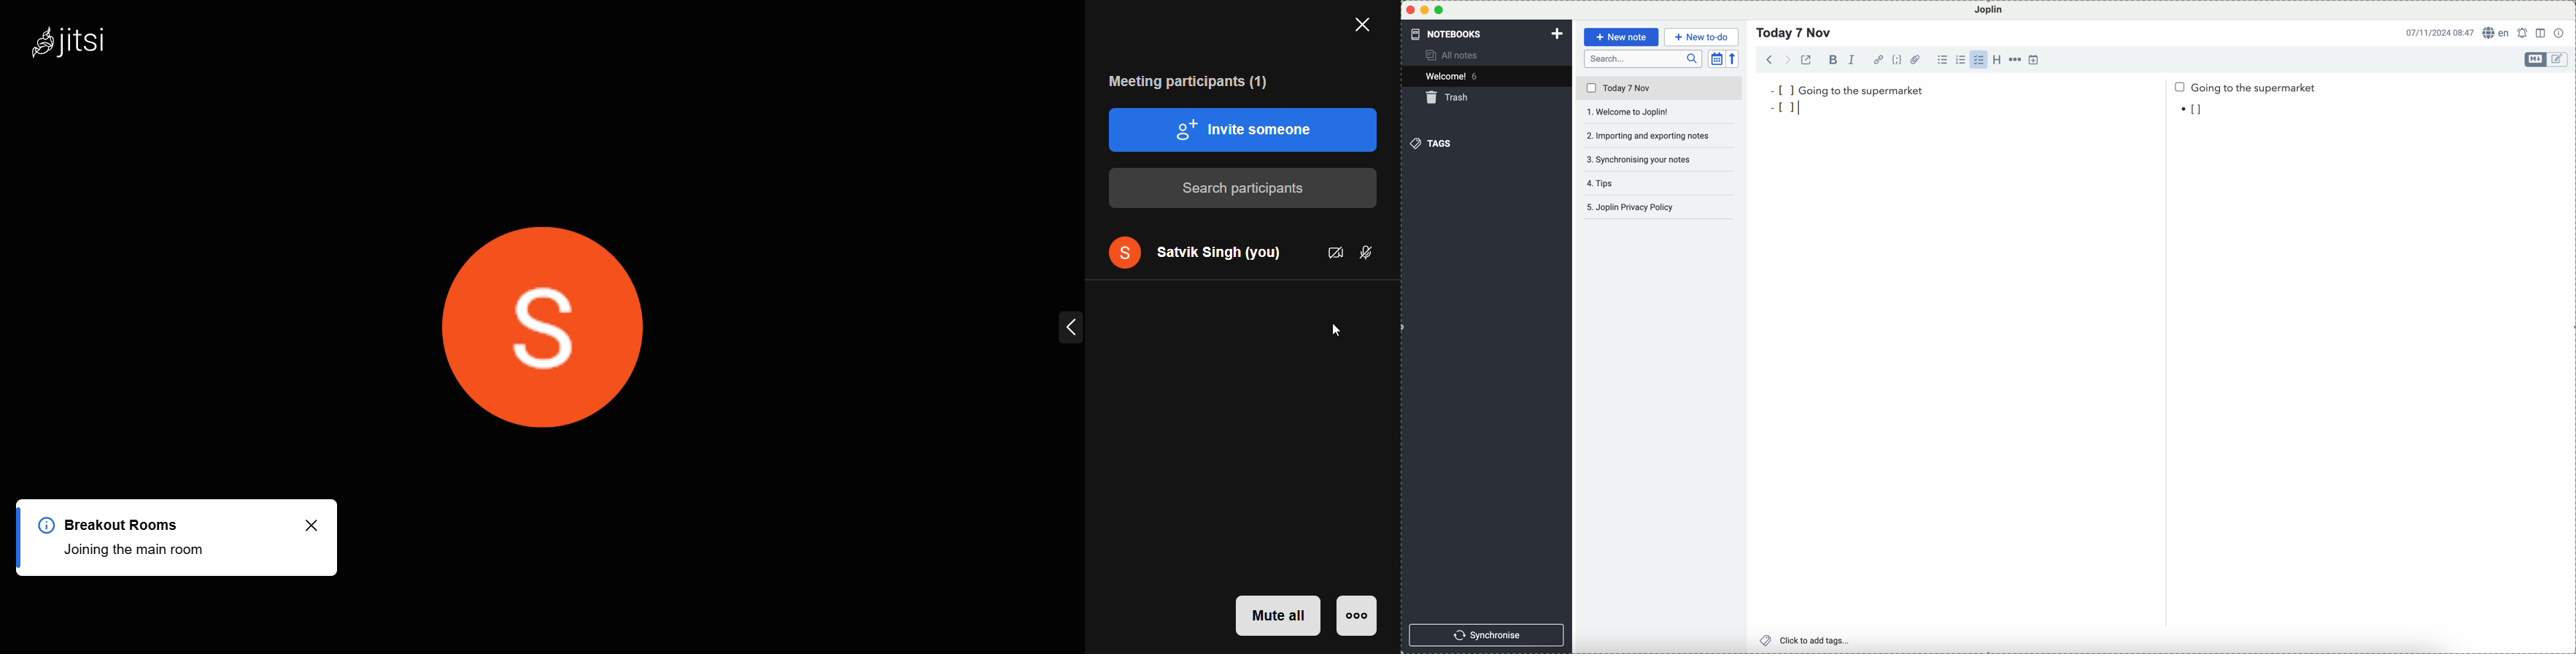  What do you see at coordinates (1329, 334) in the screenshot?
I see `cursor` at bounding box center [1329, 334].